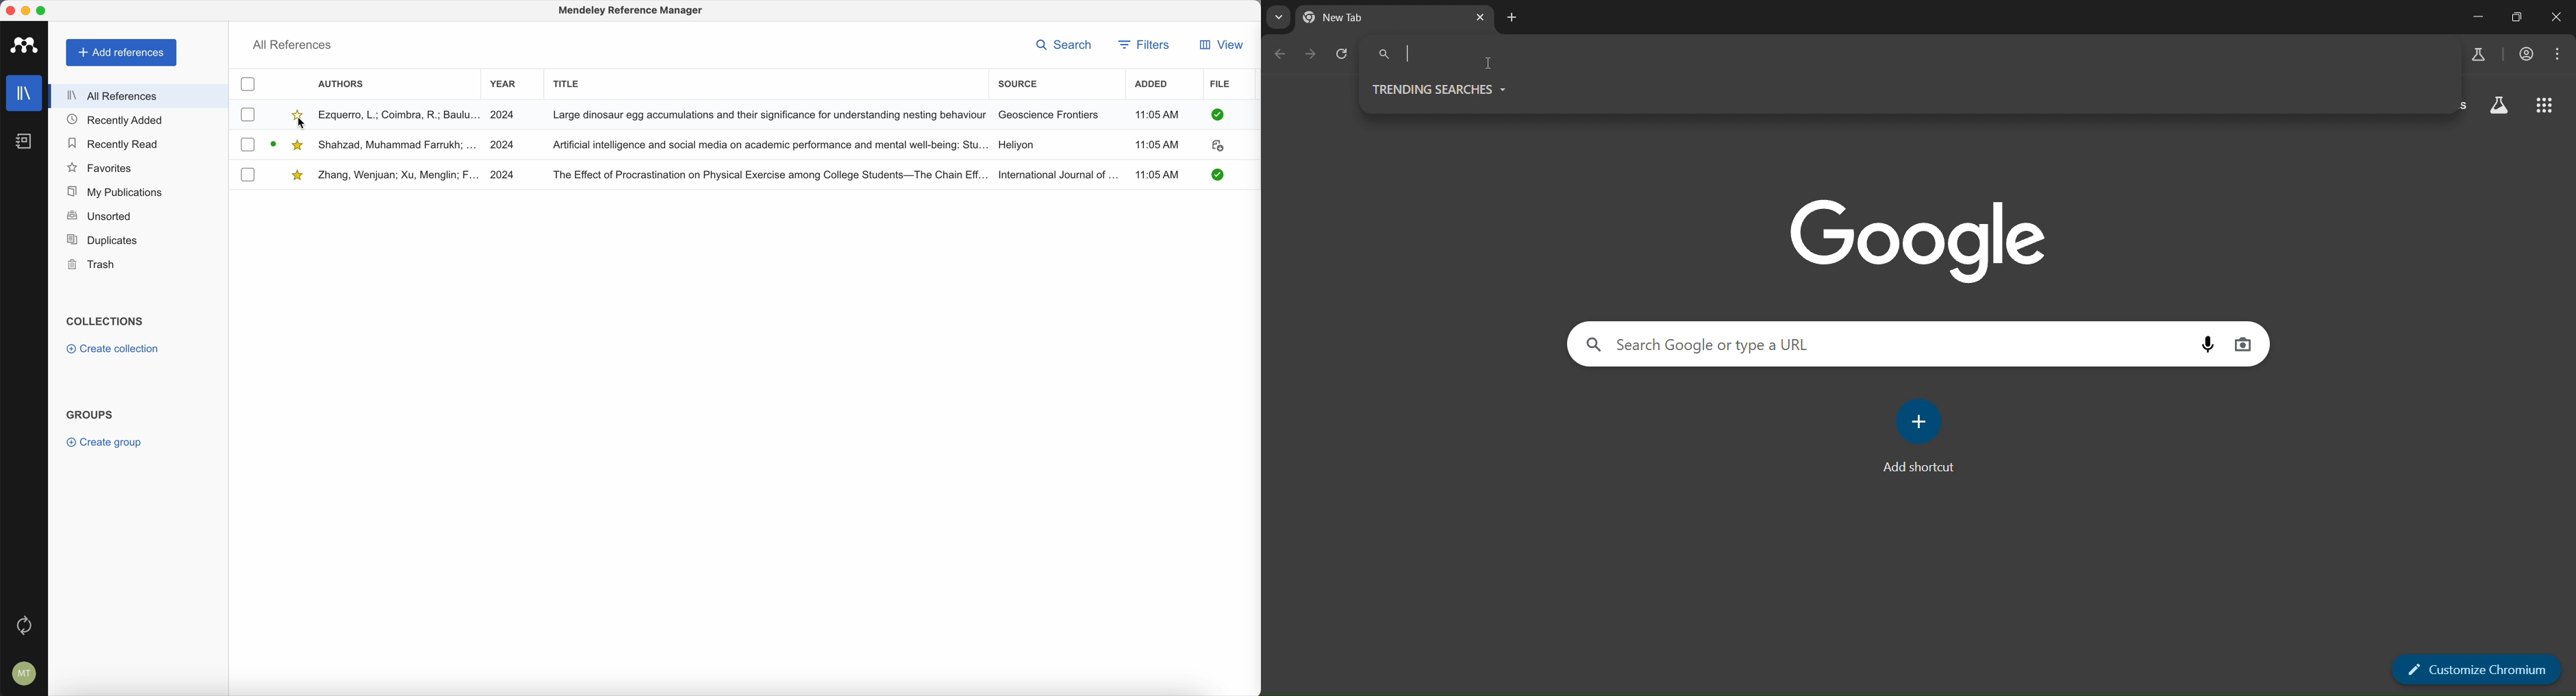 The image size is (2576, 700). I want to click on view, so click(1220, 45).